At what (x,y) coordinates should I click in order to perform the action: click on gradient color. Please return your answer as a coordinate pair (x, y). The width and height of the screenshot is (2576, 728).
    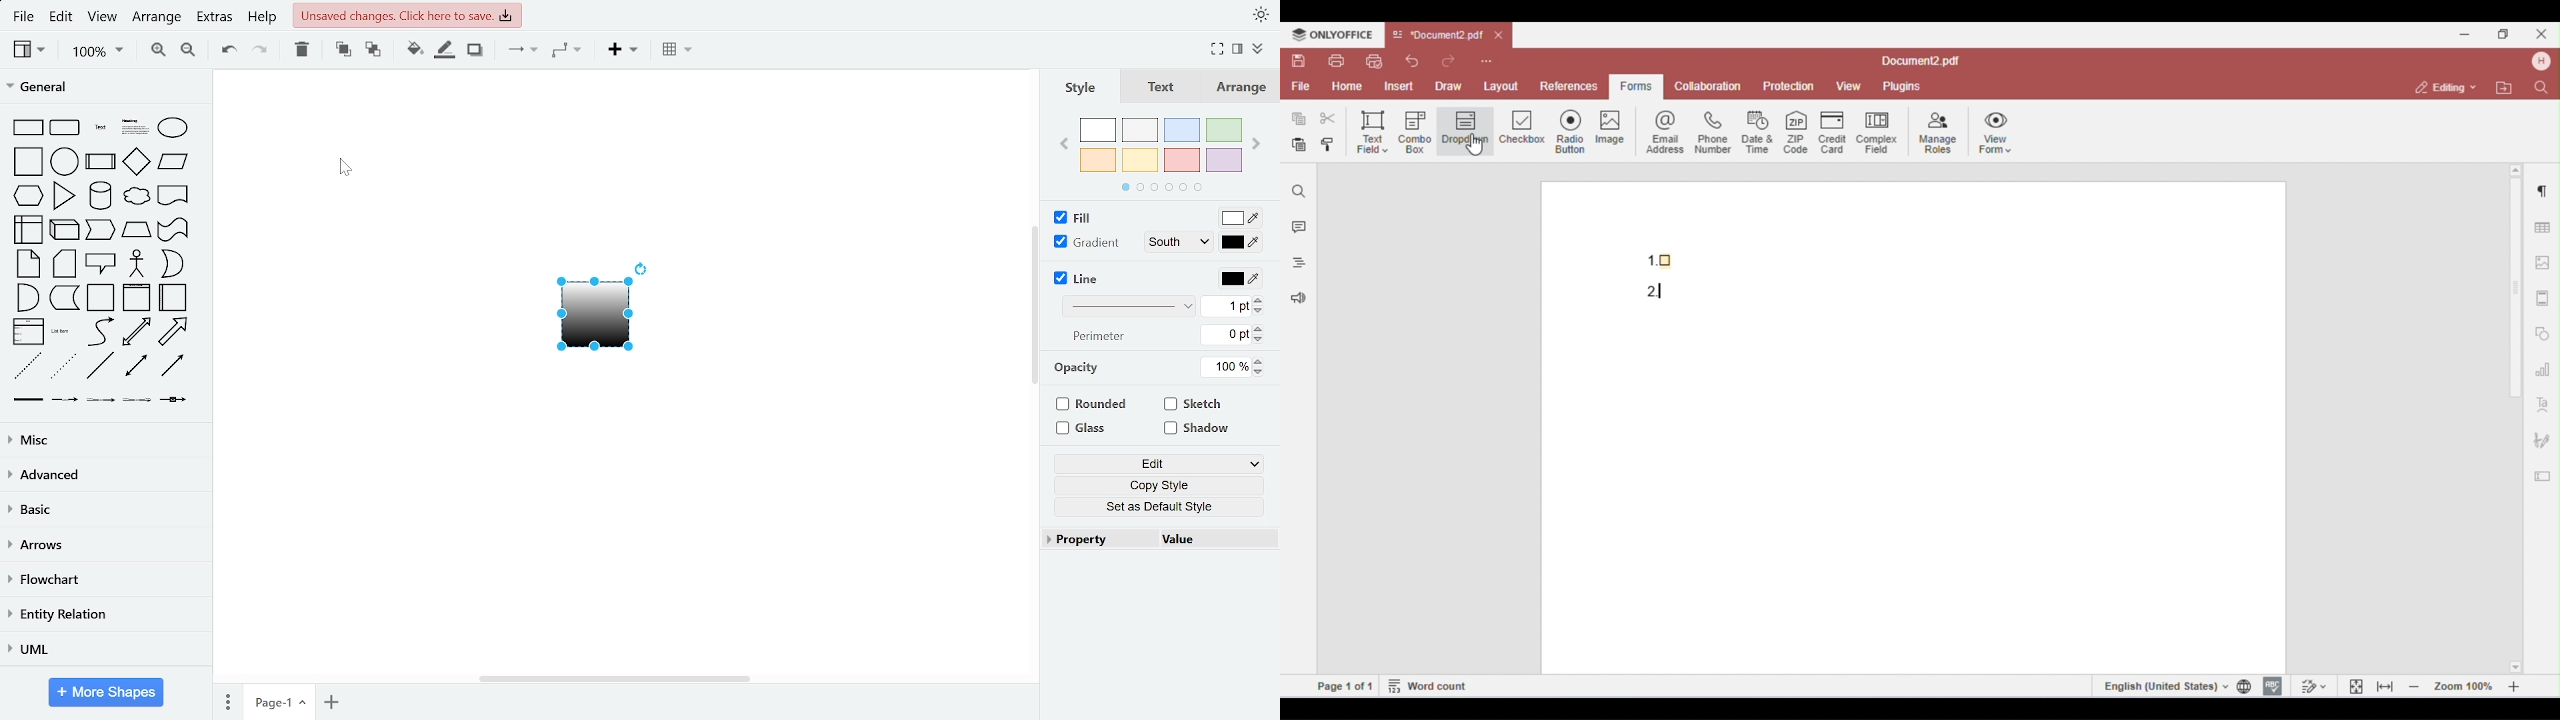
    Looking at the image, I should click on (1242, 241).